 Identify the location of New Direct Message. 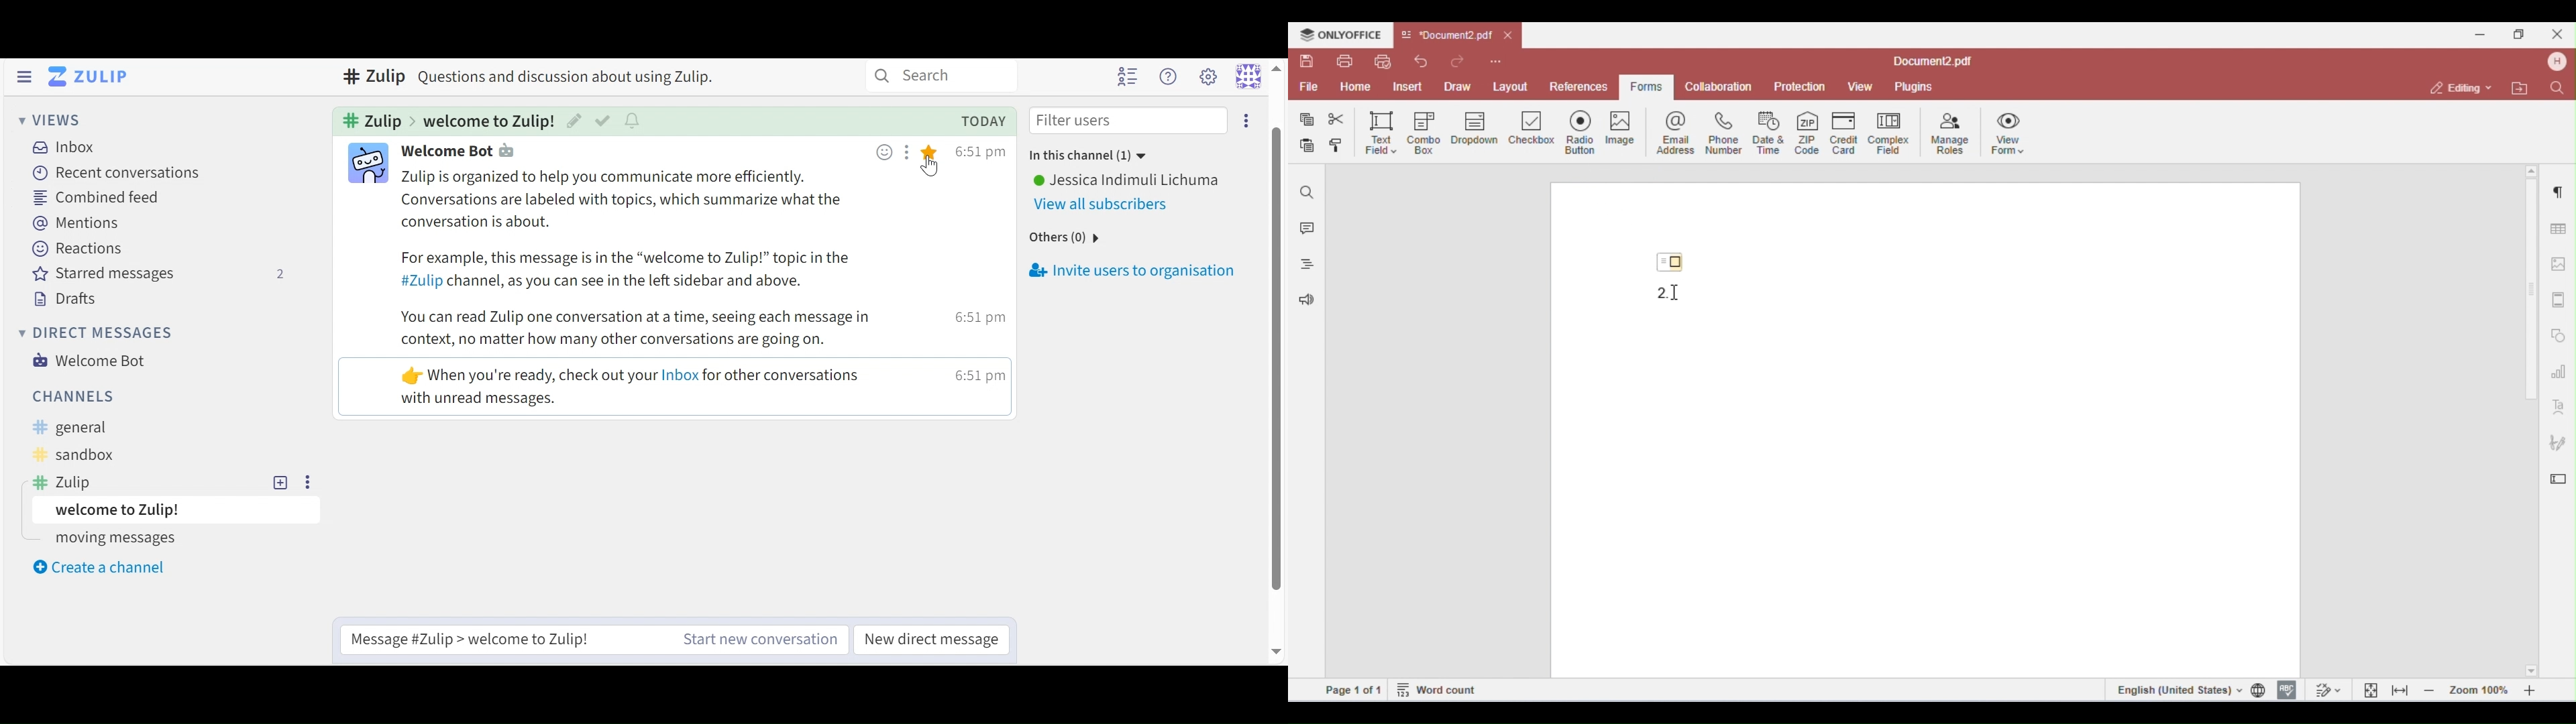
(932, 638).